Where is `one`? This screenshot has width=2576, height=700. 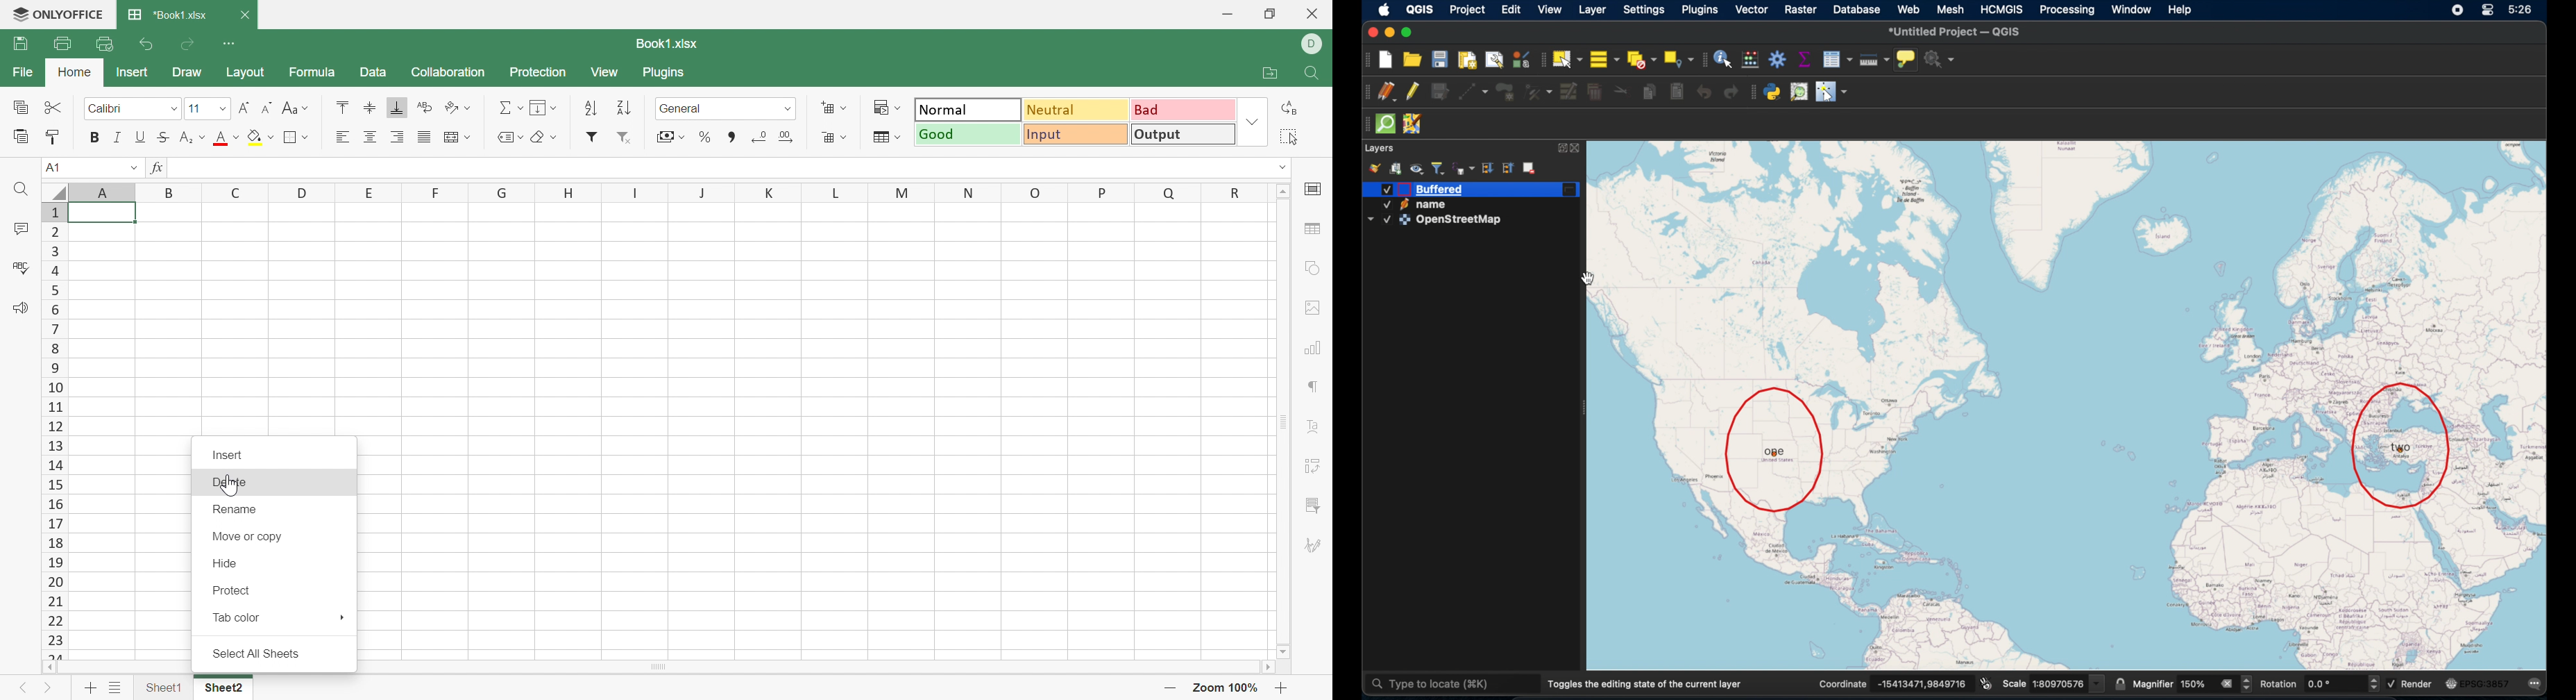
one is located at coordinates (1776, 450).